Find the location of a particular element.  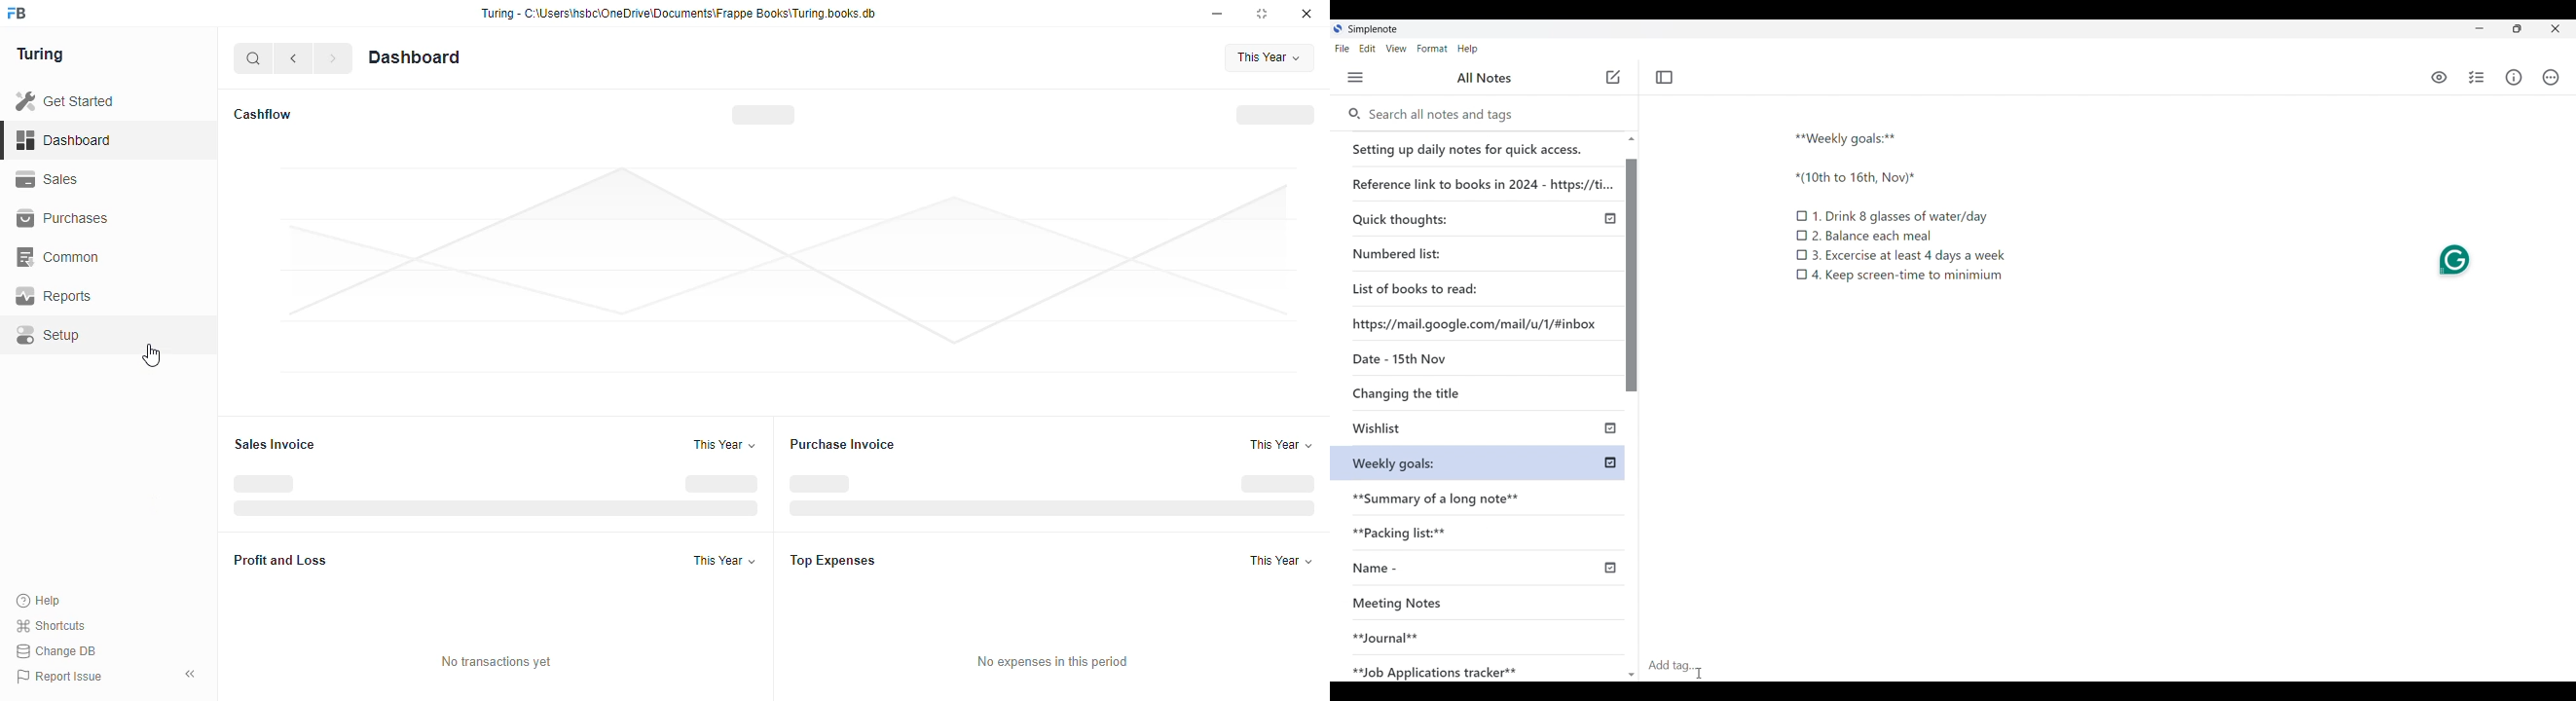

help is located at coordinates (39, 600).